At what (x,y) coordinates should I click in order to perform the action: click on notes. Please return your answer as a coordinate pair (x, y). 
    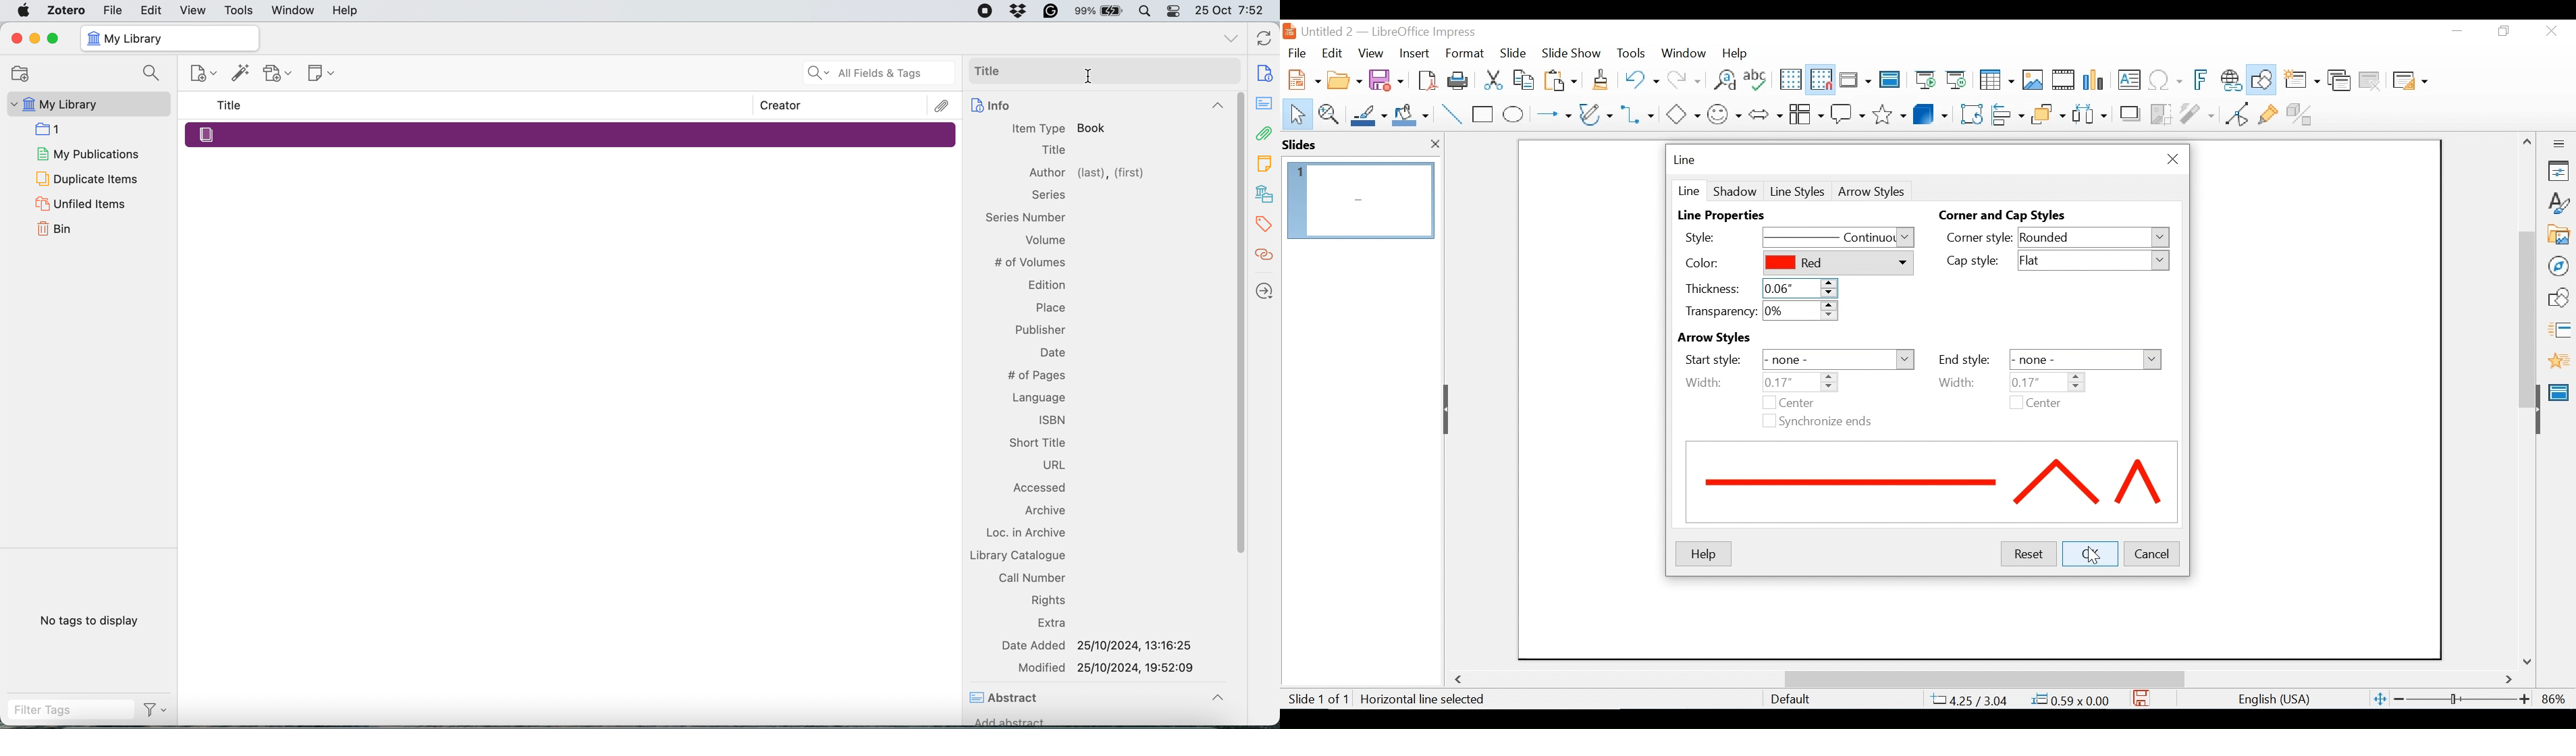
    Looking at the image, I should click on (1266, 104).